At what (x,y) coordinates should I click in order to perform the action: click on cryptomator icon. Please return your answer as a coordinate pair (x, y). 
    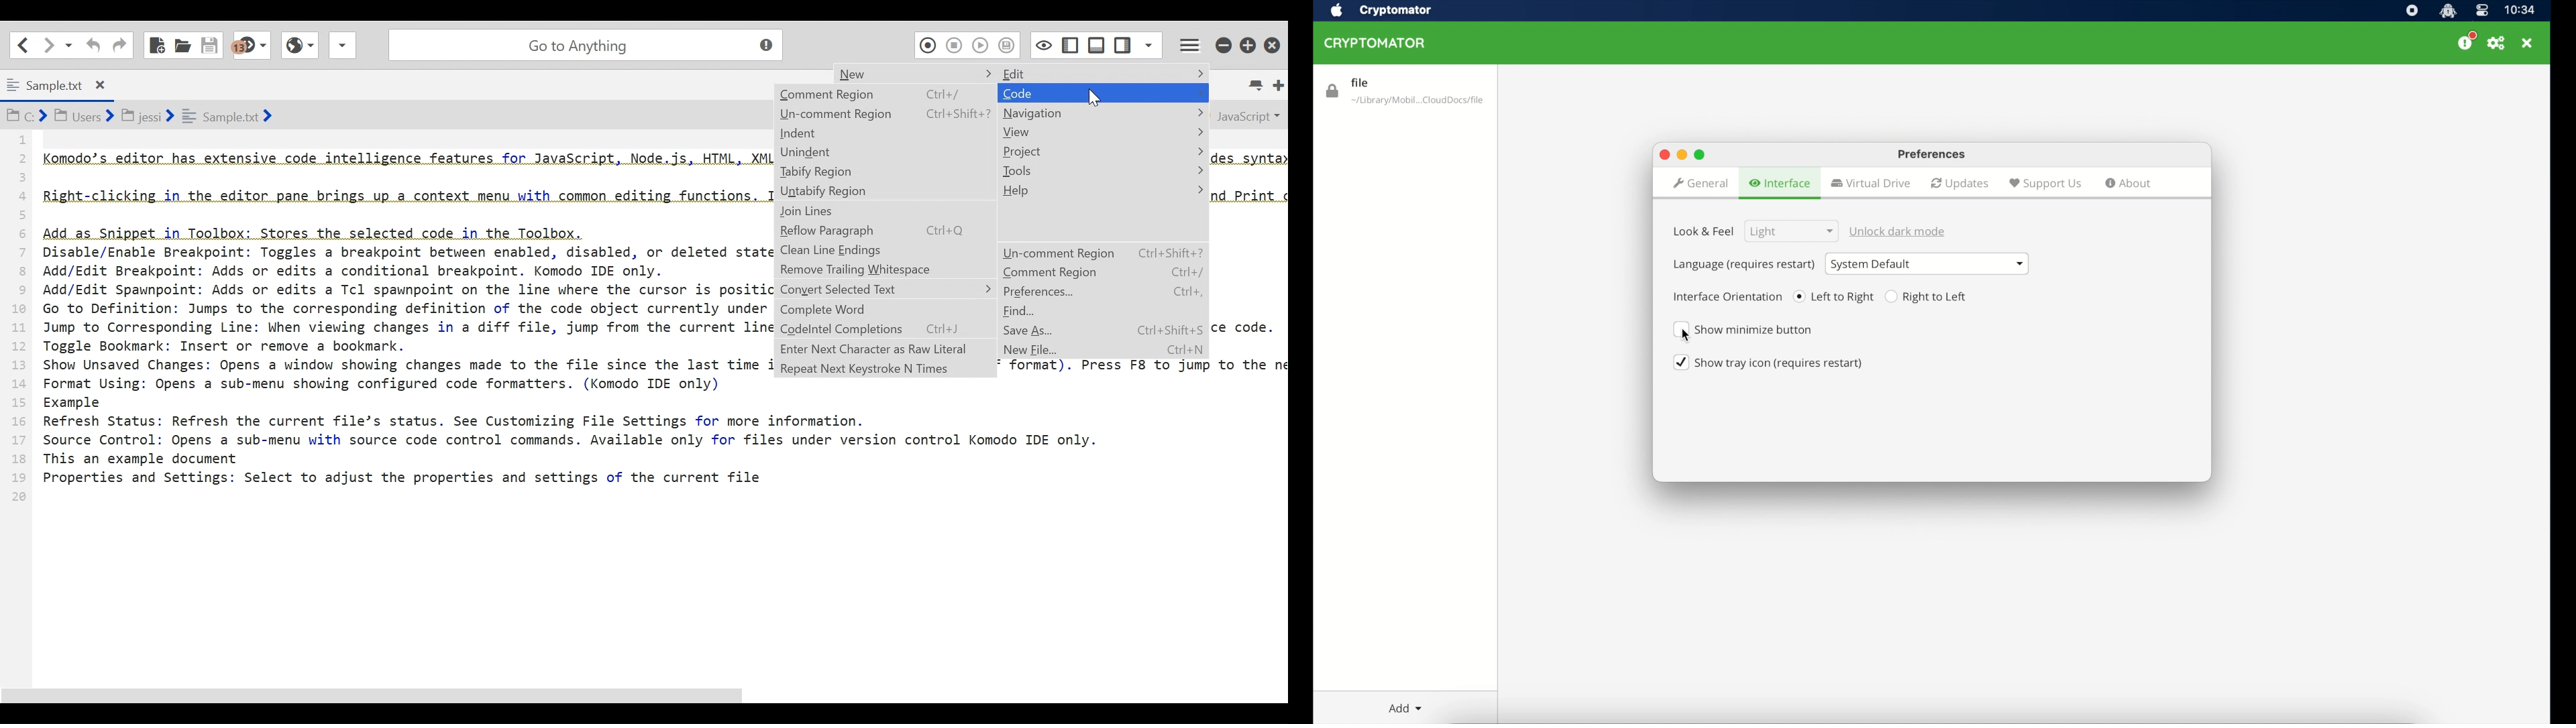
    Looking at the image, I should click on (2448, 11).